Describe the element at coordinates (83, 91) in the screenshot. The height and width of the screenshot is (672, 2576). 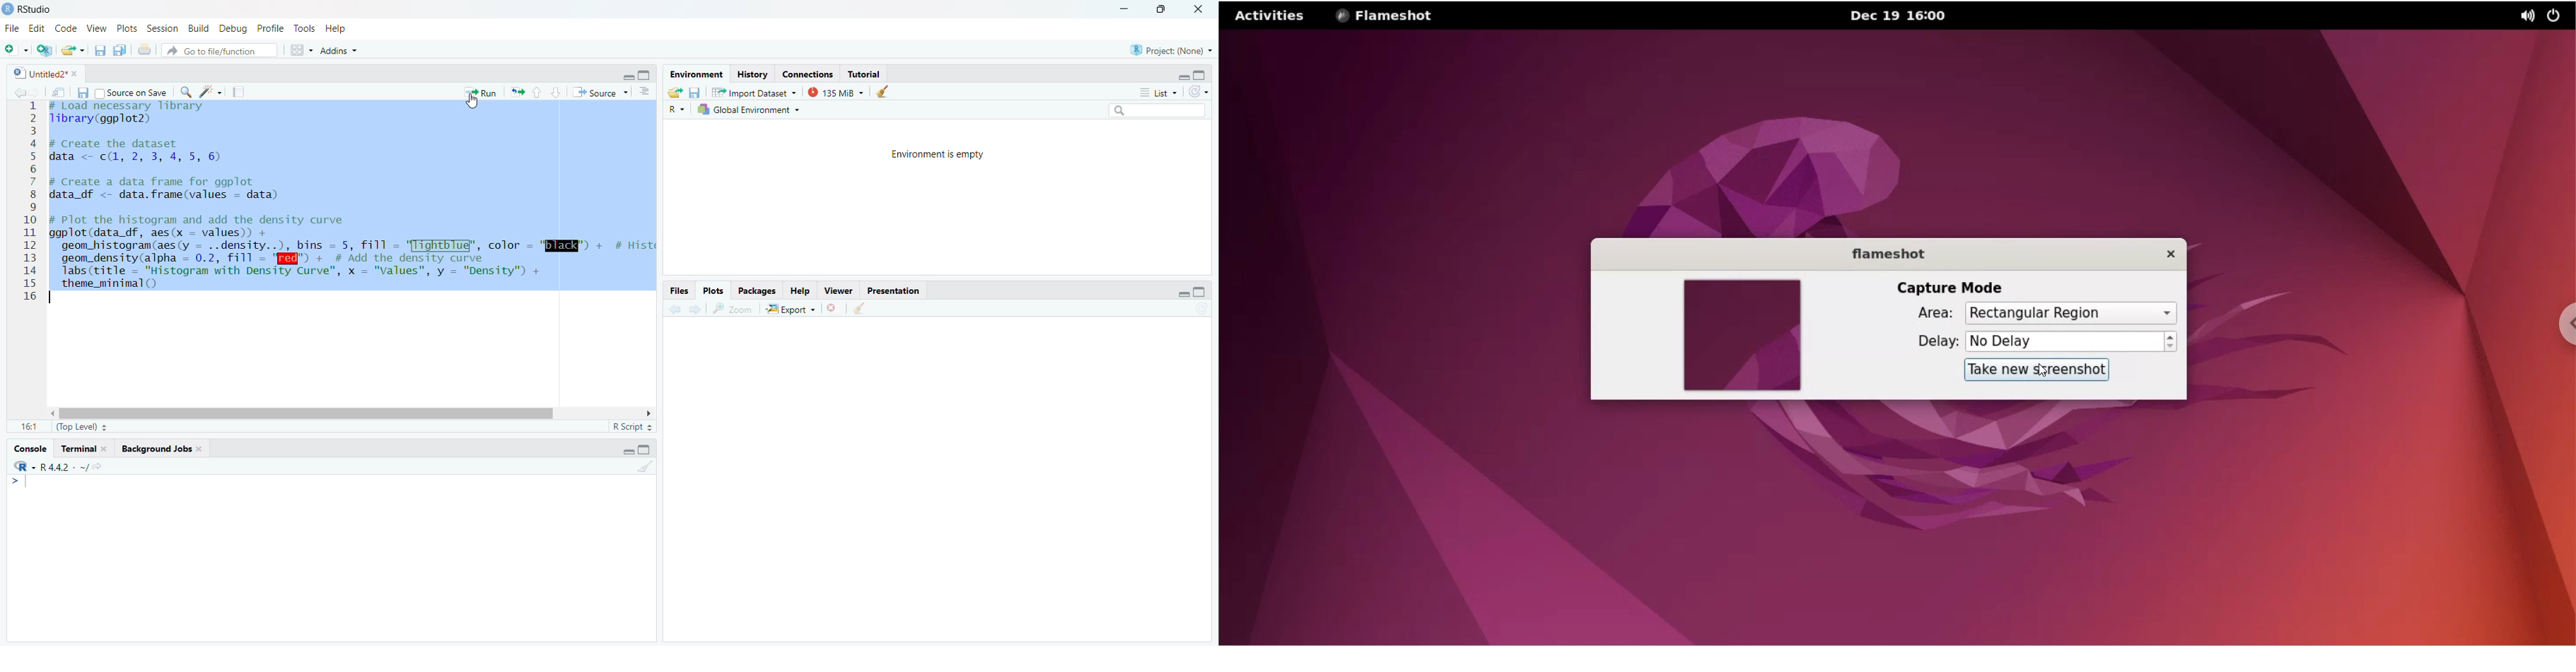
I see `save current document` at that location.